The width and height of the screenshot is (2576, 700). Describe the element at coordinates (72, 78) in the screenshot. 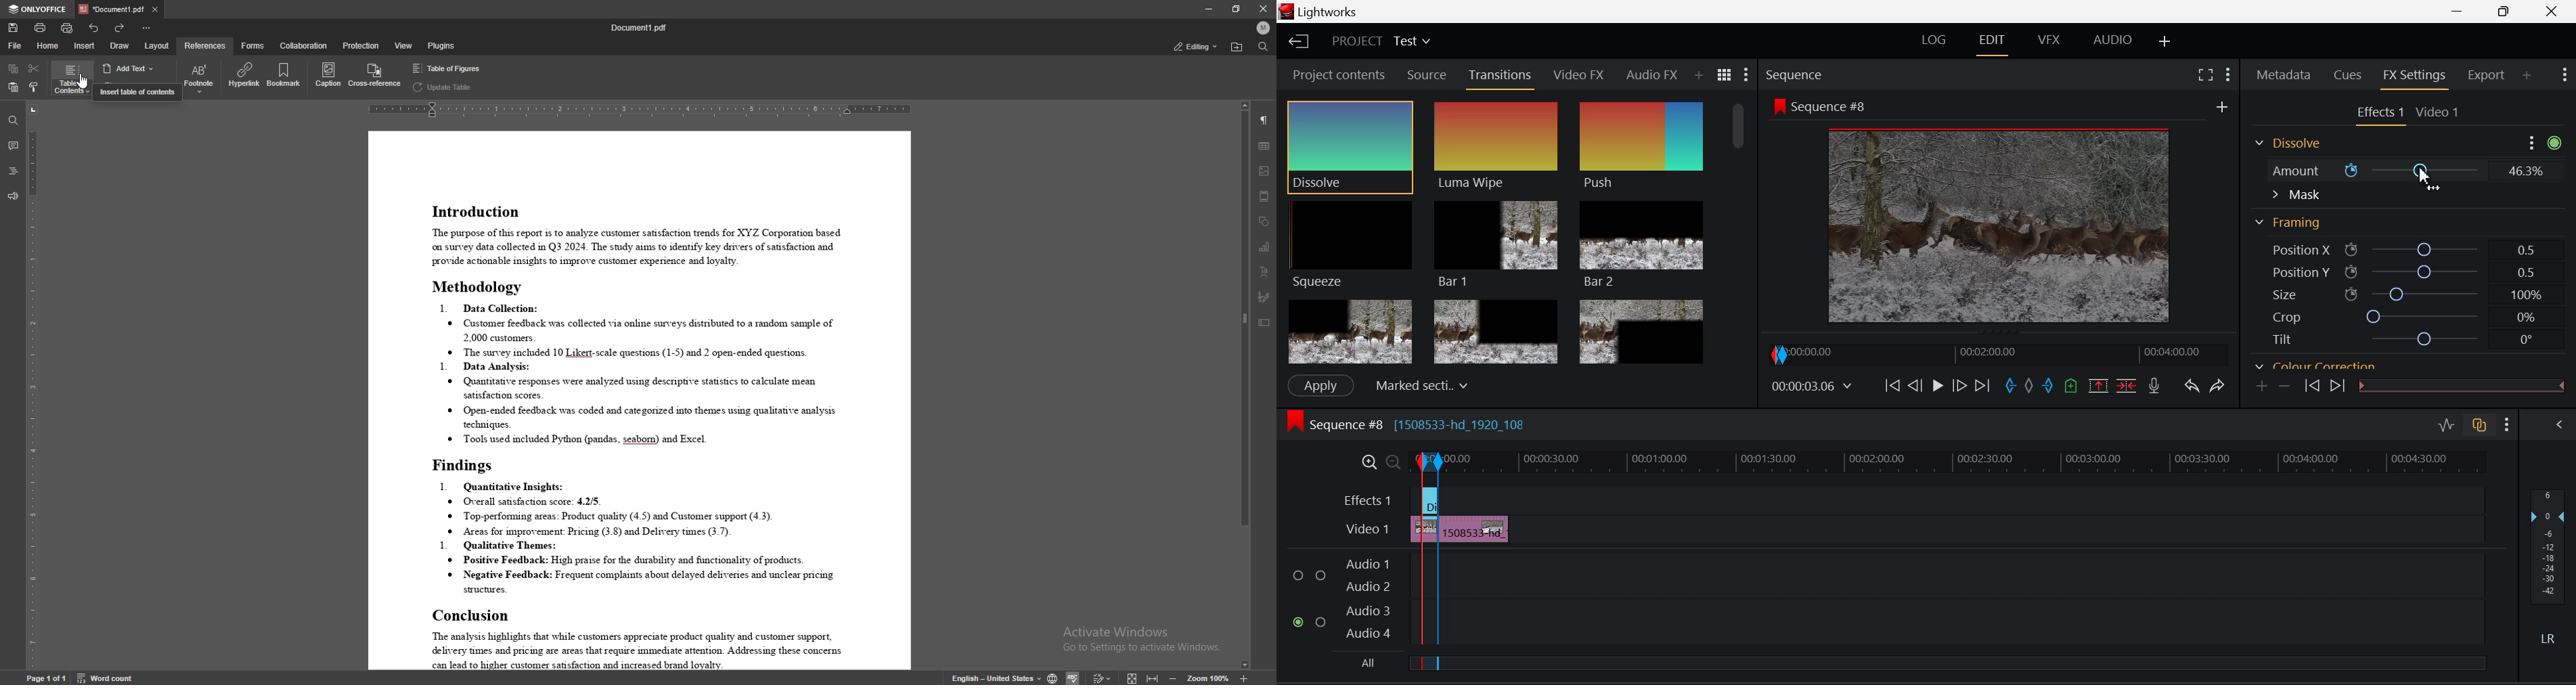

I see `table of contents` at that location.